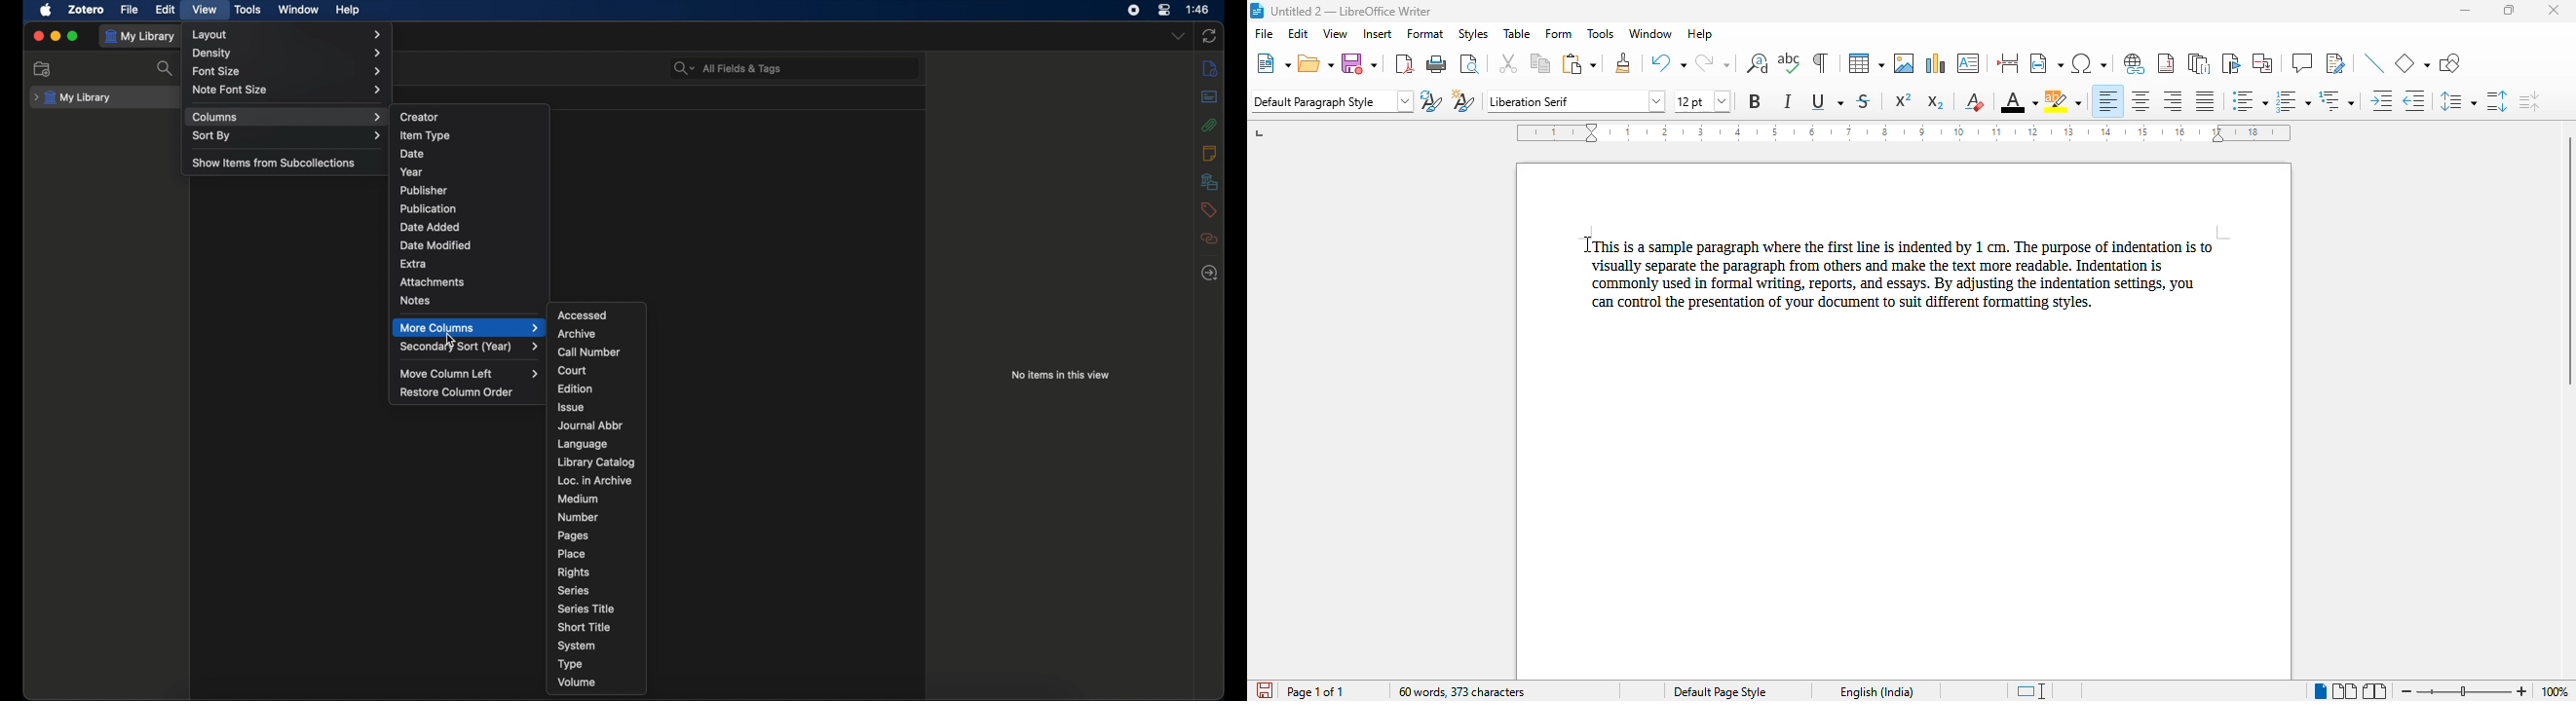  I want to click on info, so click(1209, 68).